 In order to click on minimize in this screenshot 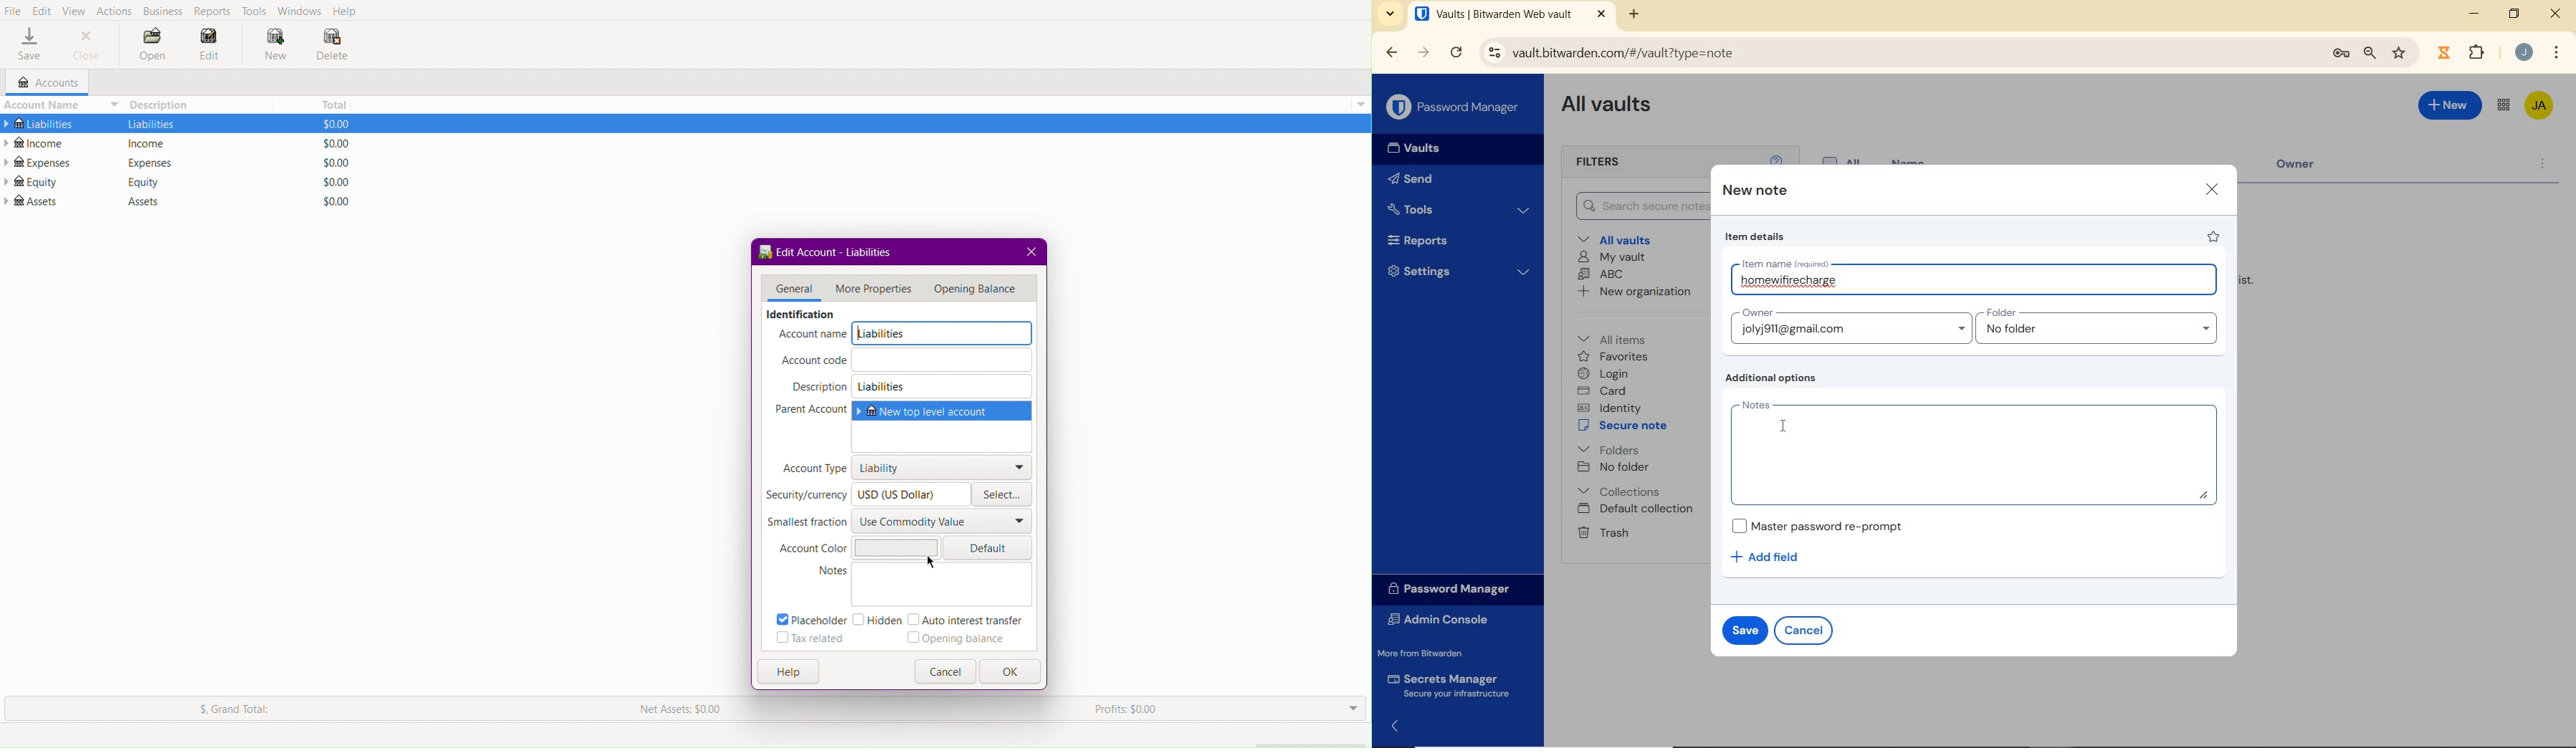, I will do `click(2474, 13)`.